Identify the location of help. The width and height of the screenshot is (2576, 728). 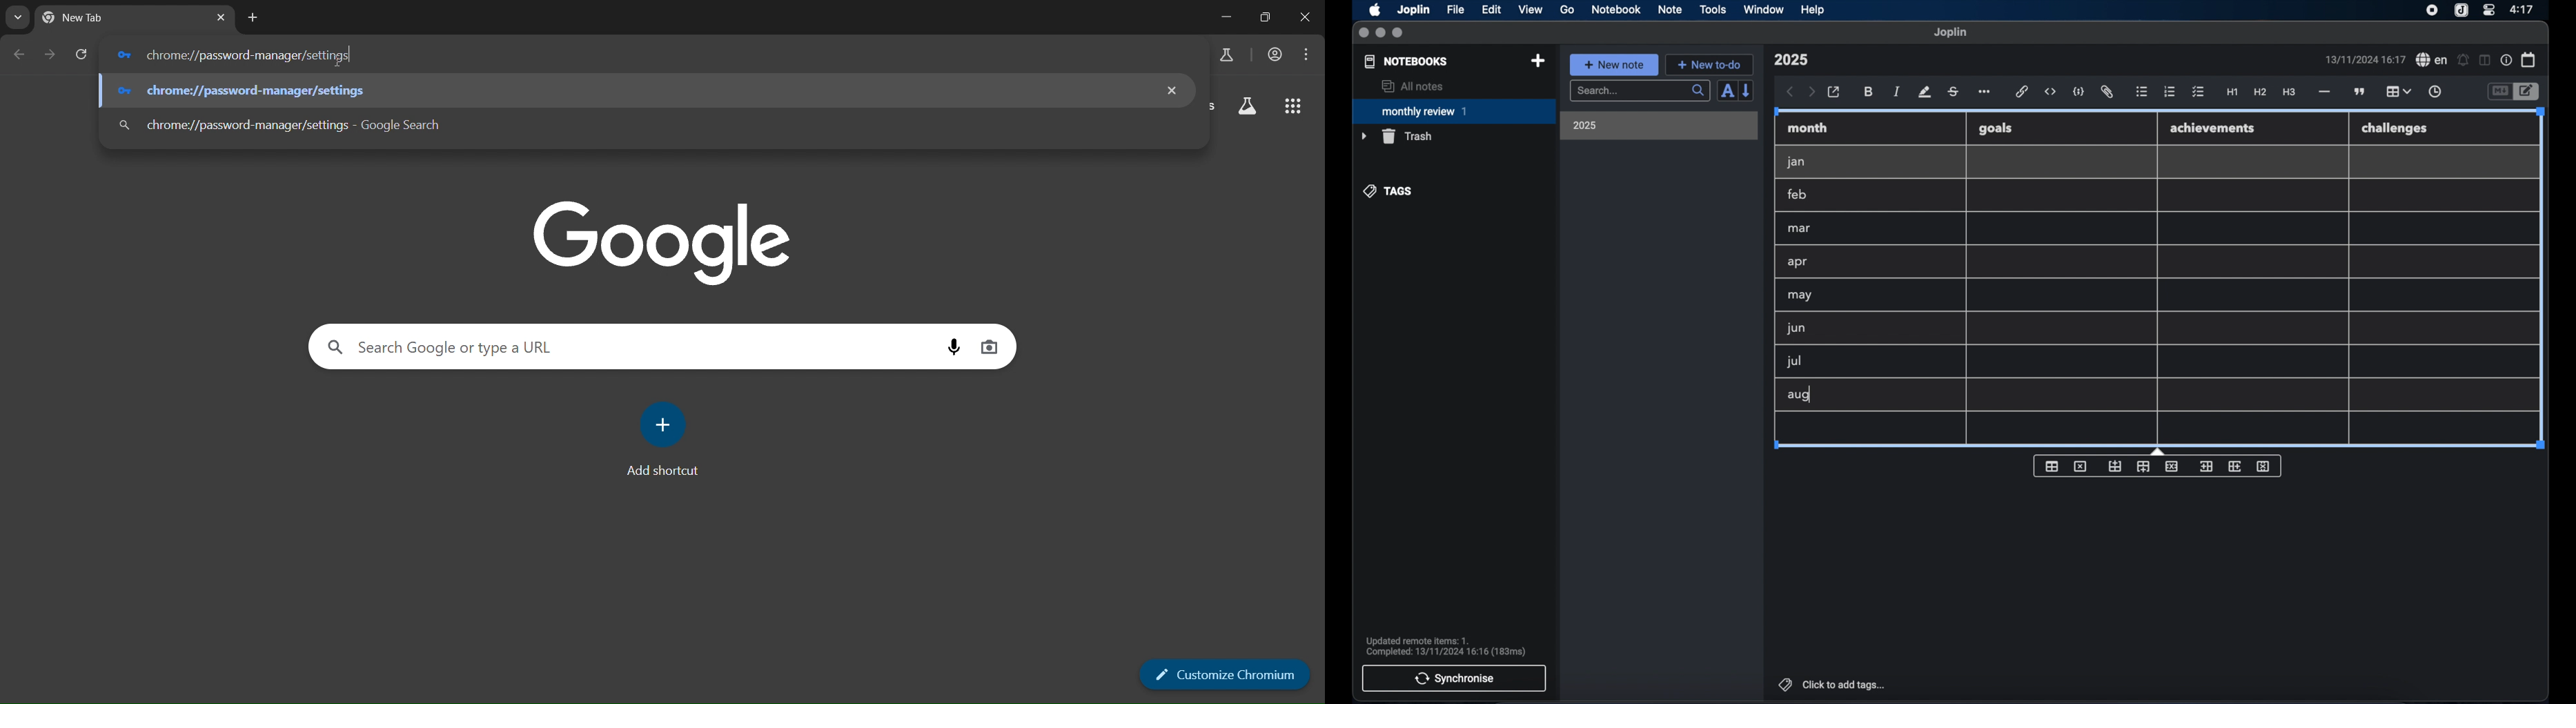
(1814, 10).